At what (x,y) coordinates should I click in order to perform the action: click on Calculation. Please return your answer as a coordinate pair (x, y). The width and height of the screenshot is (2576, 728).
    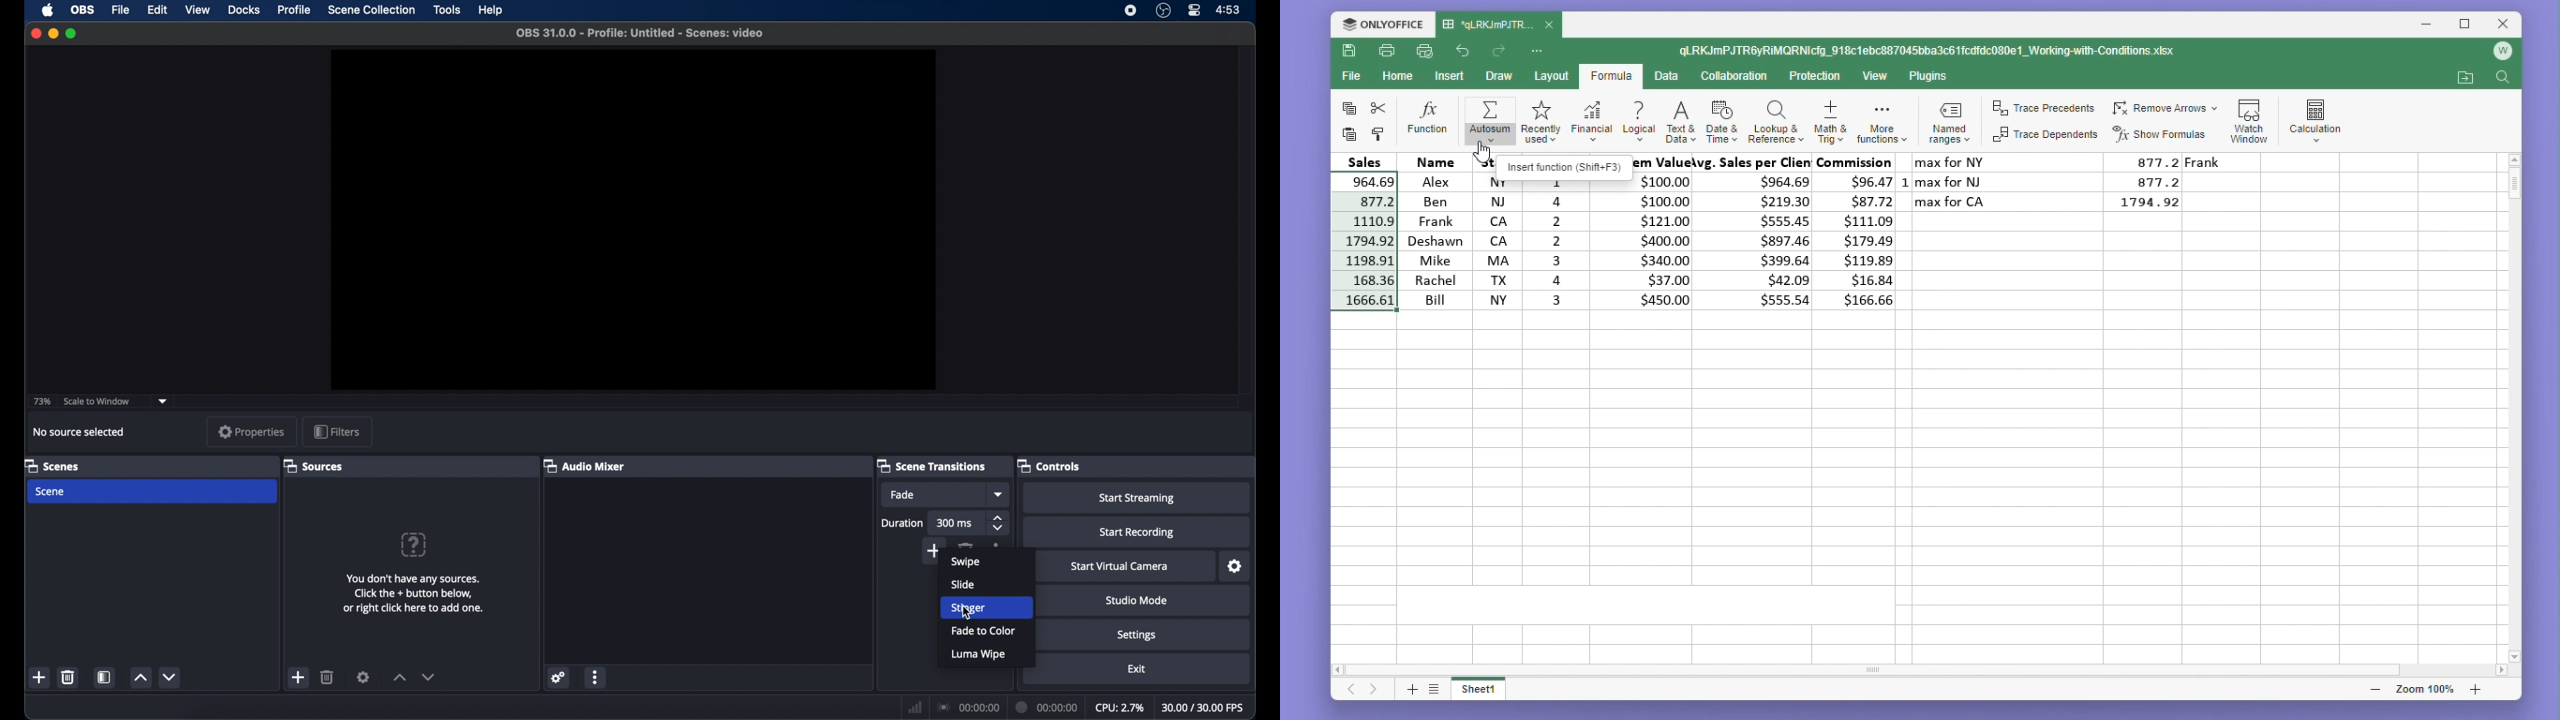
    Looking at the image, I should click on (2316, 117).